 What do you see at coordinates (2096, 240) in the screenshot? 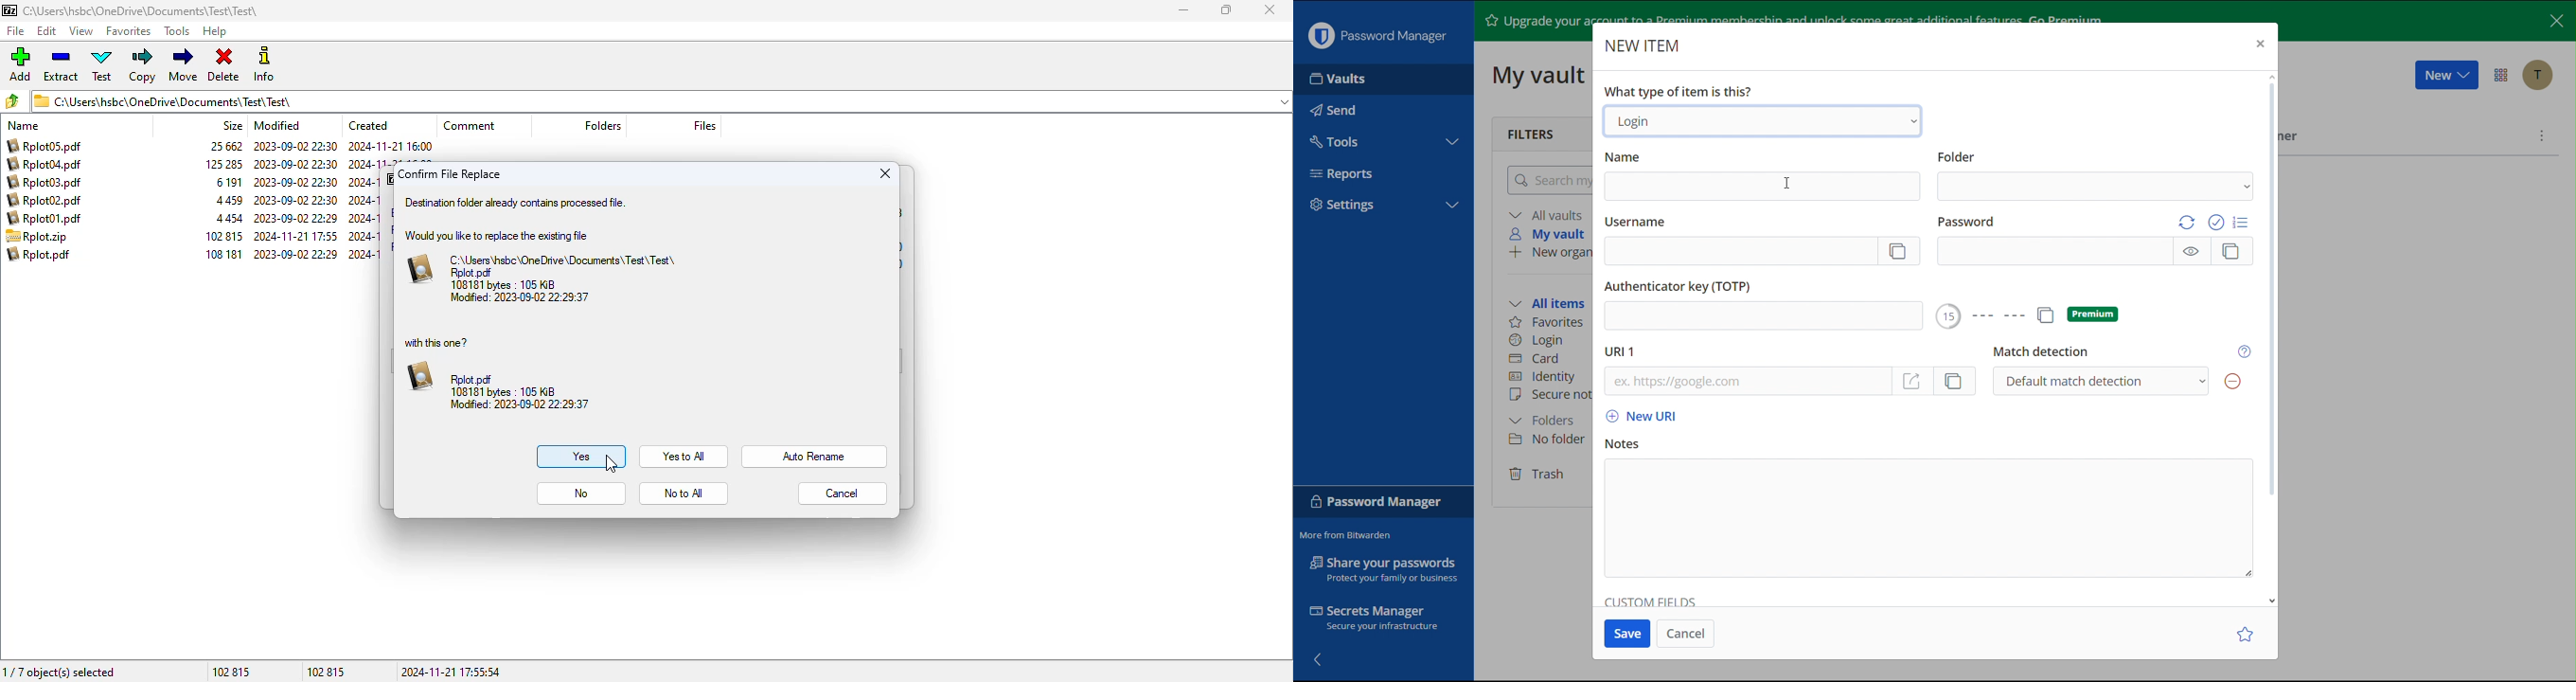
I see `Password` at bounding box center [2096, 240].